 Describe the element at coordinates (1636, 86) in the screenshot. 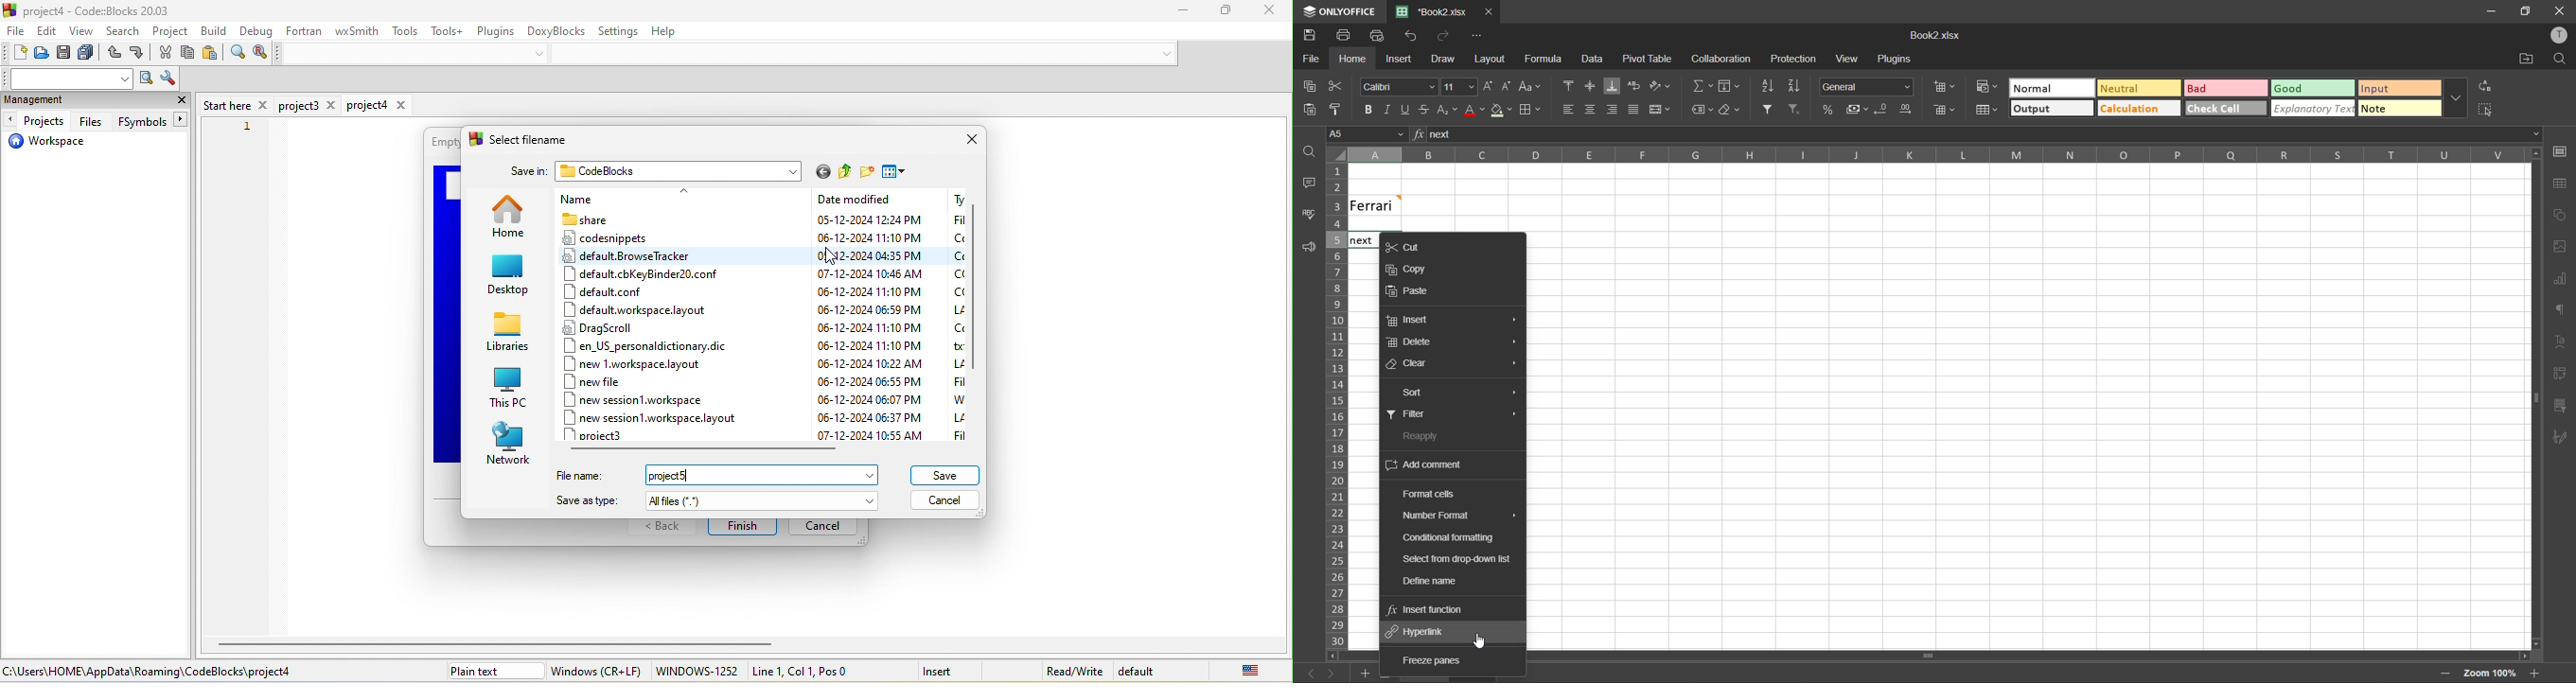

I see `wrap text` at that location.